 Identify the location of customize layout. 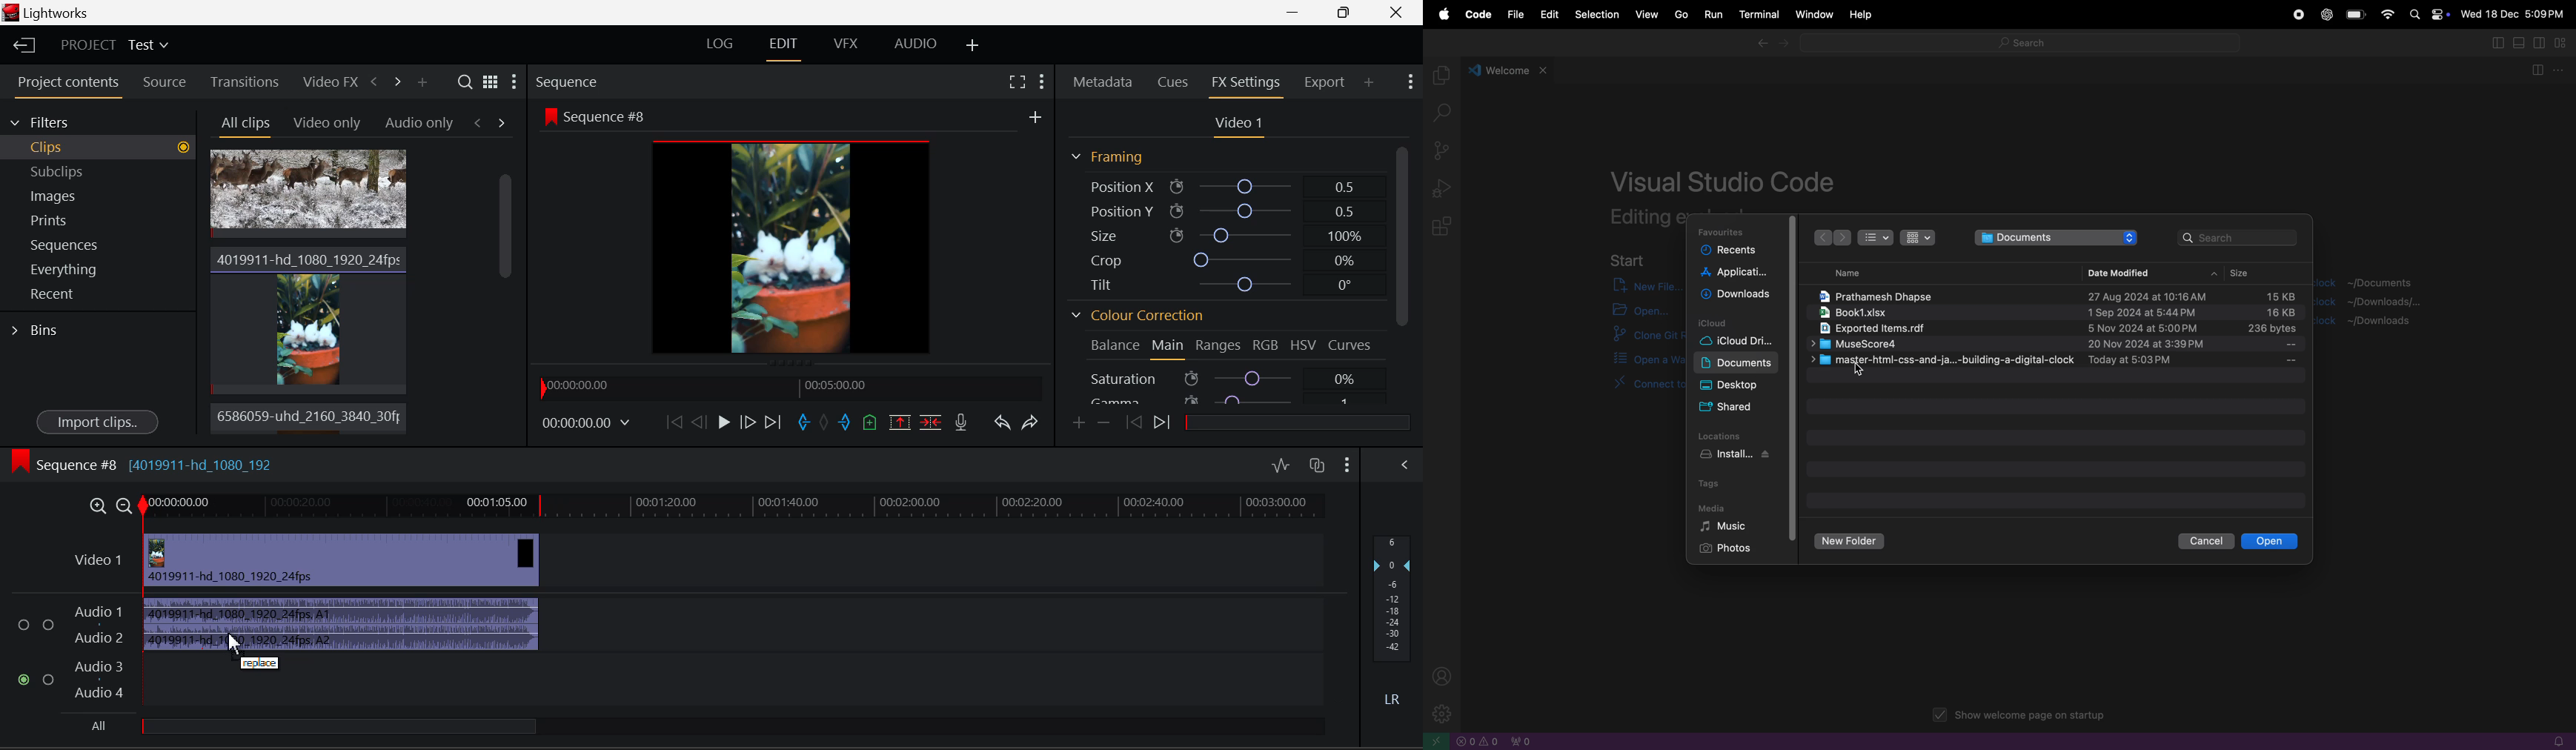
(2565, 44).